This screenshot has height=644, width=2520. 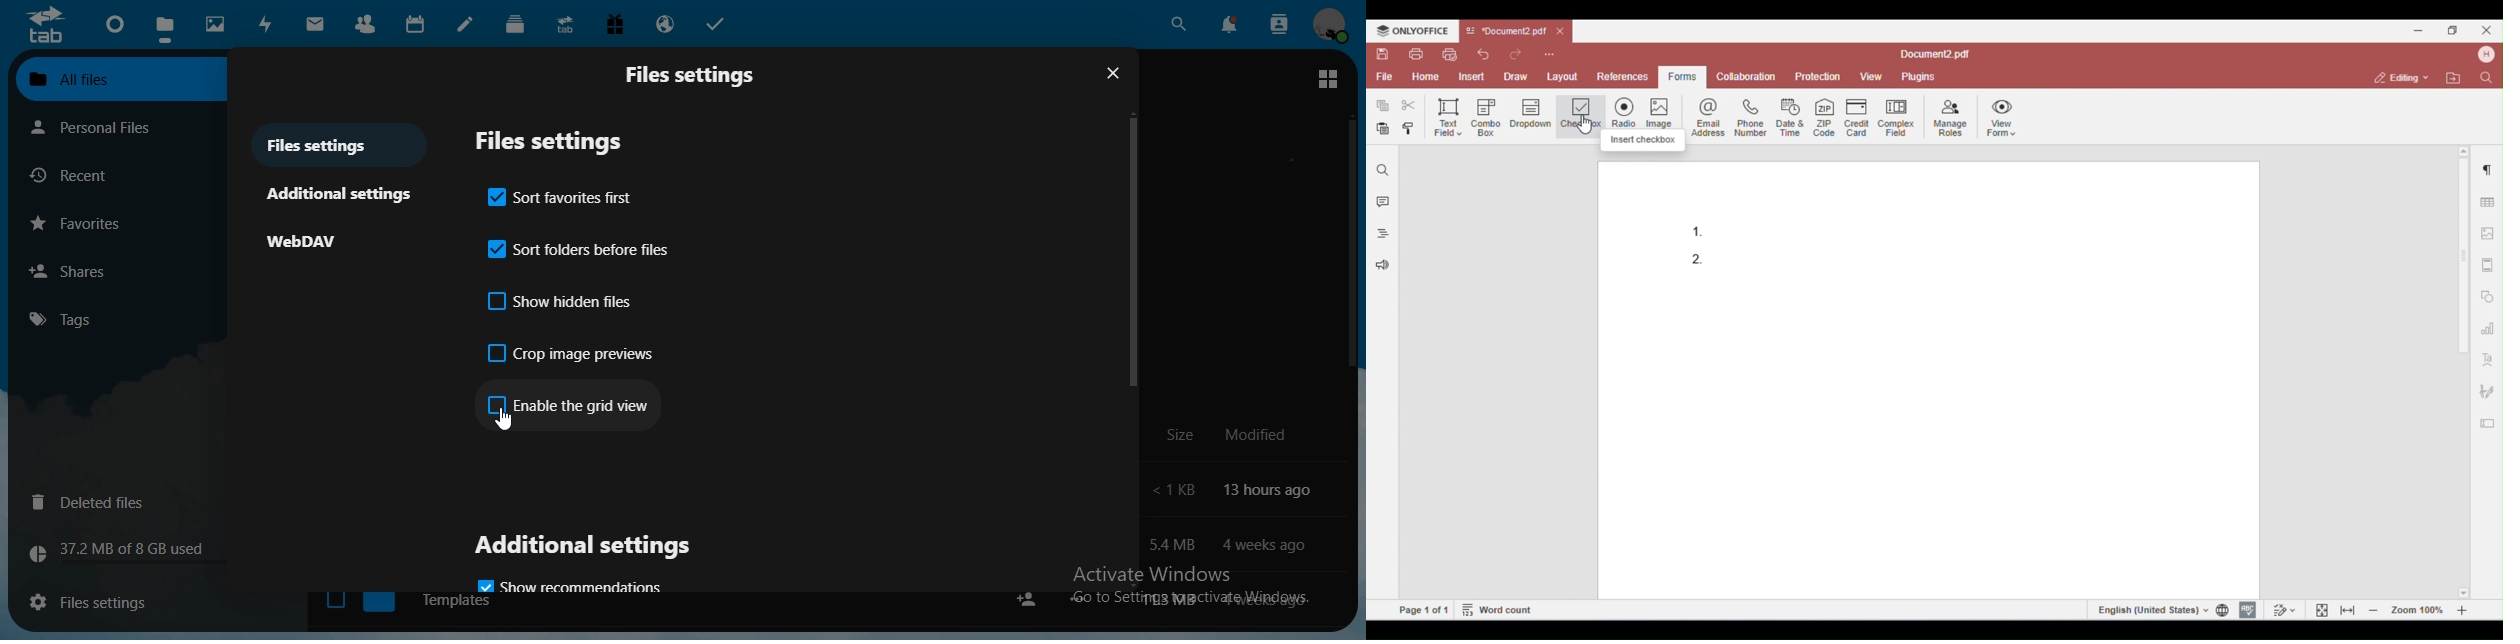 I want to click on text, so click(x=134, y=551).